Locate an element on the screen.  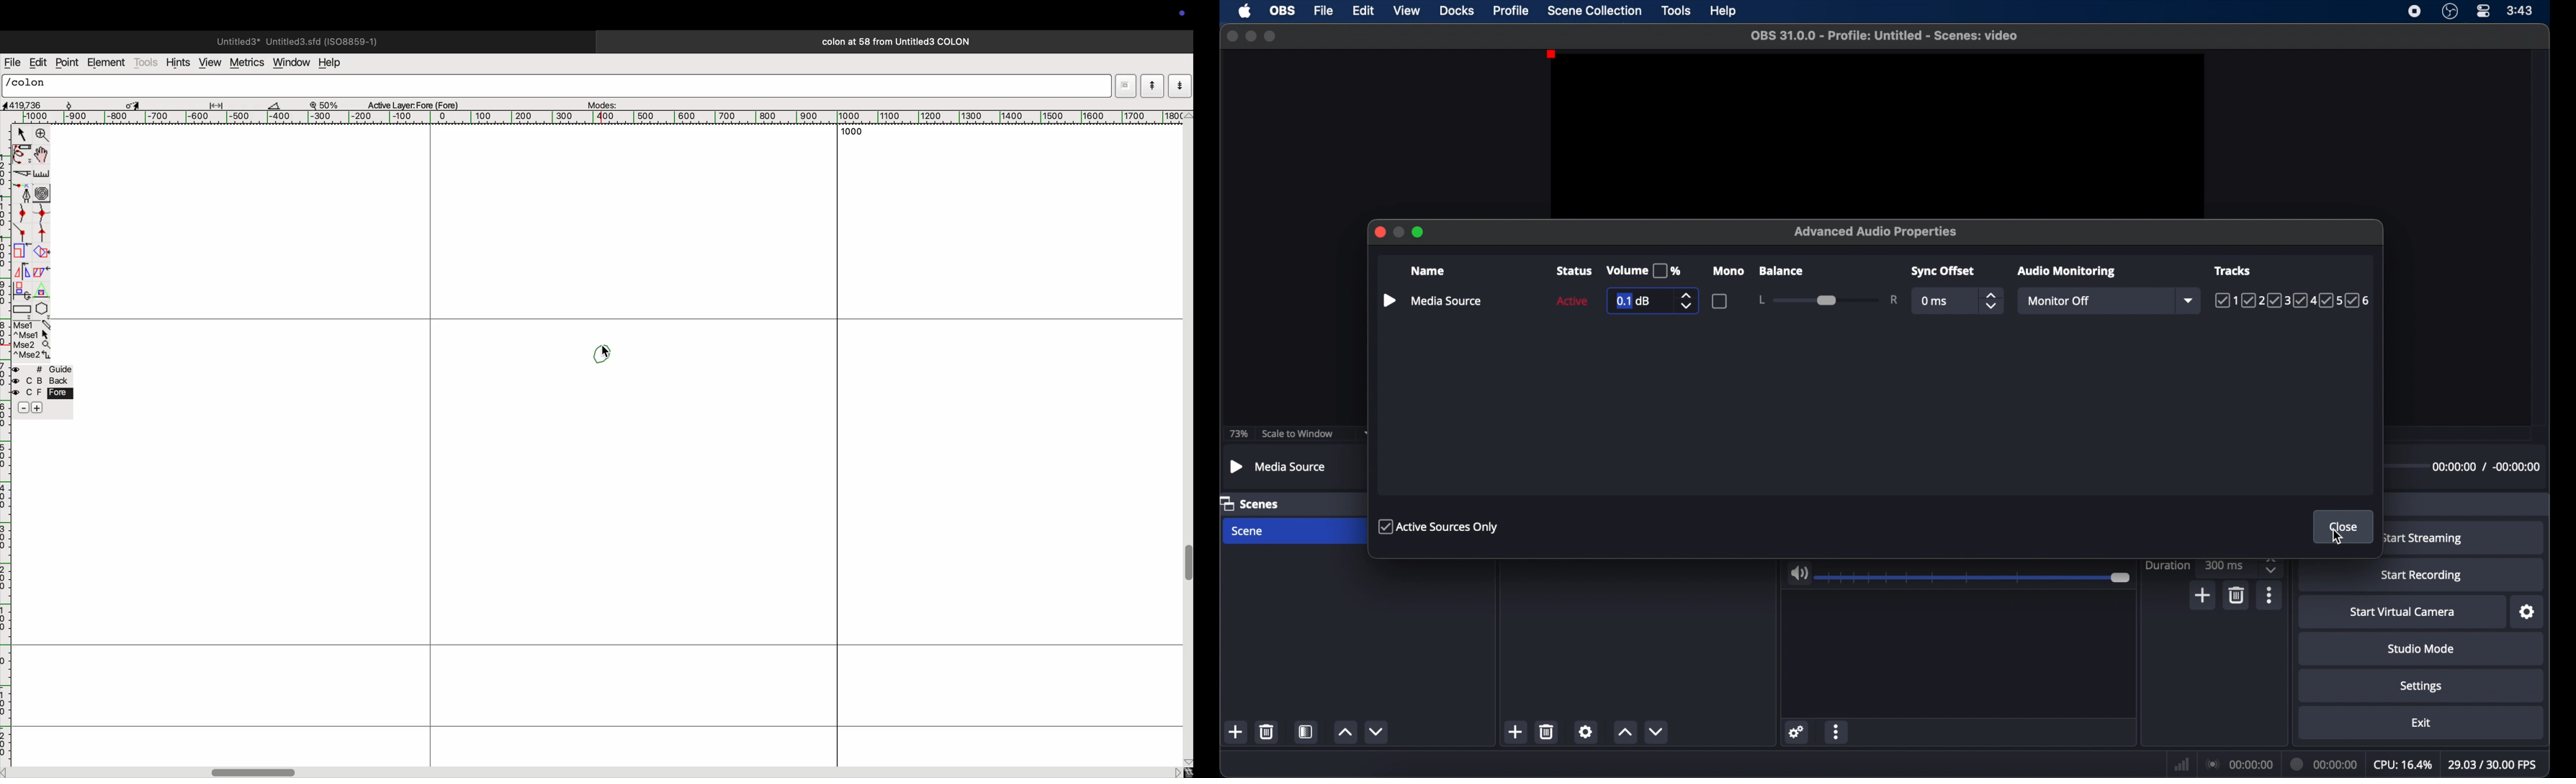
delete is located at coordinates (2238, 596).